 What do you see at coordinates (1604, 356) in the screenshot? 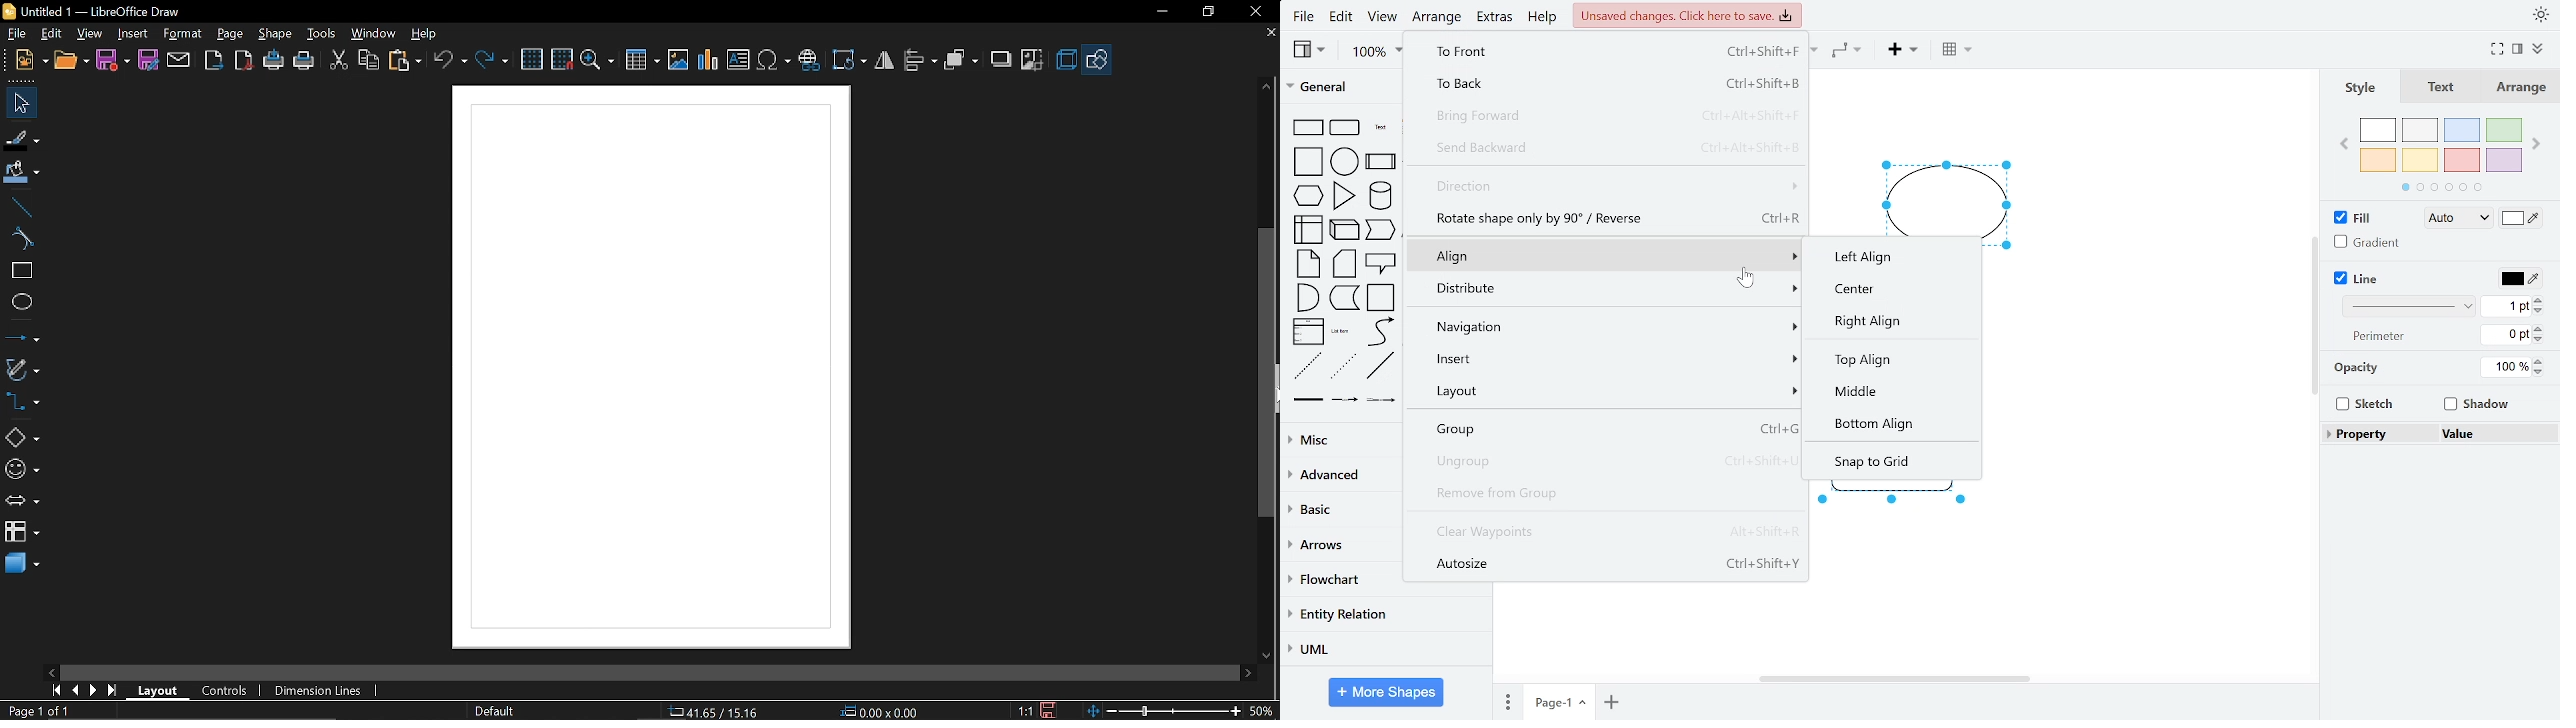
I see `Insert` at bounding box center [1604, 356].